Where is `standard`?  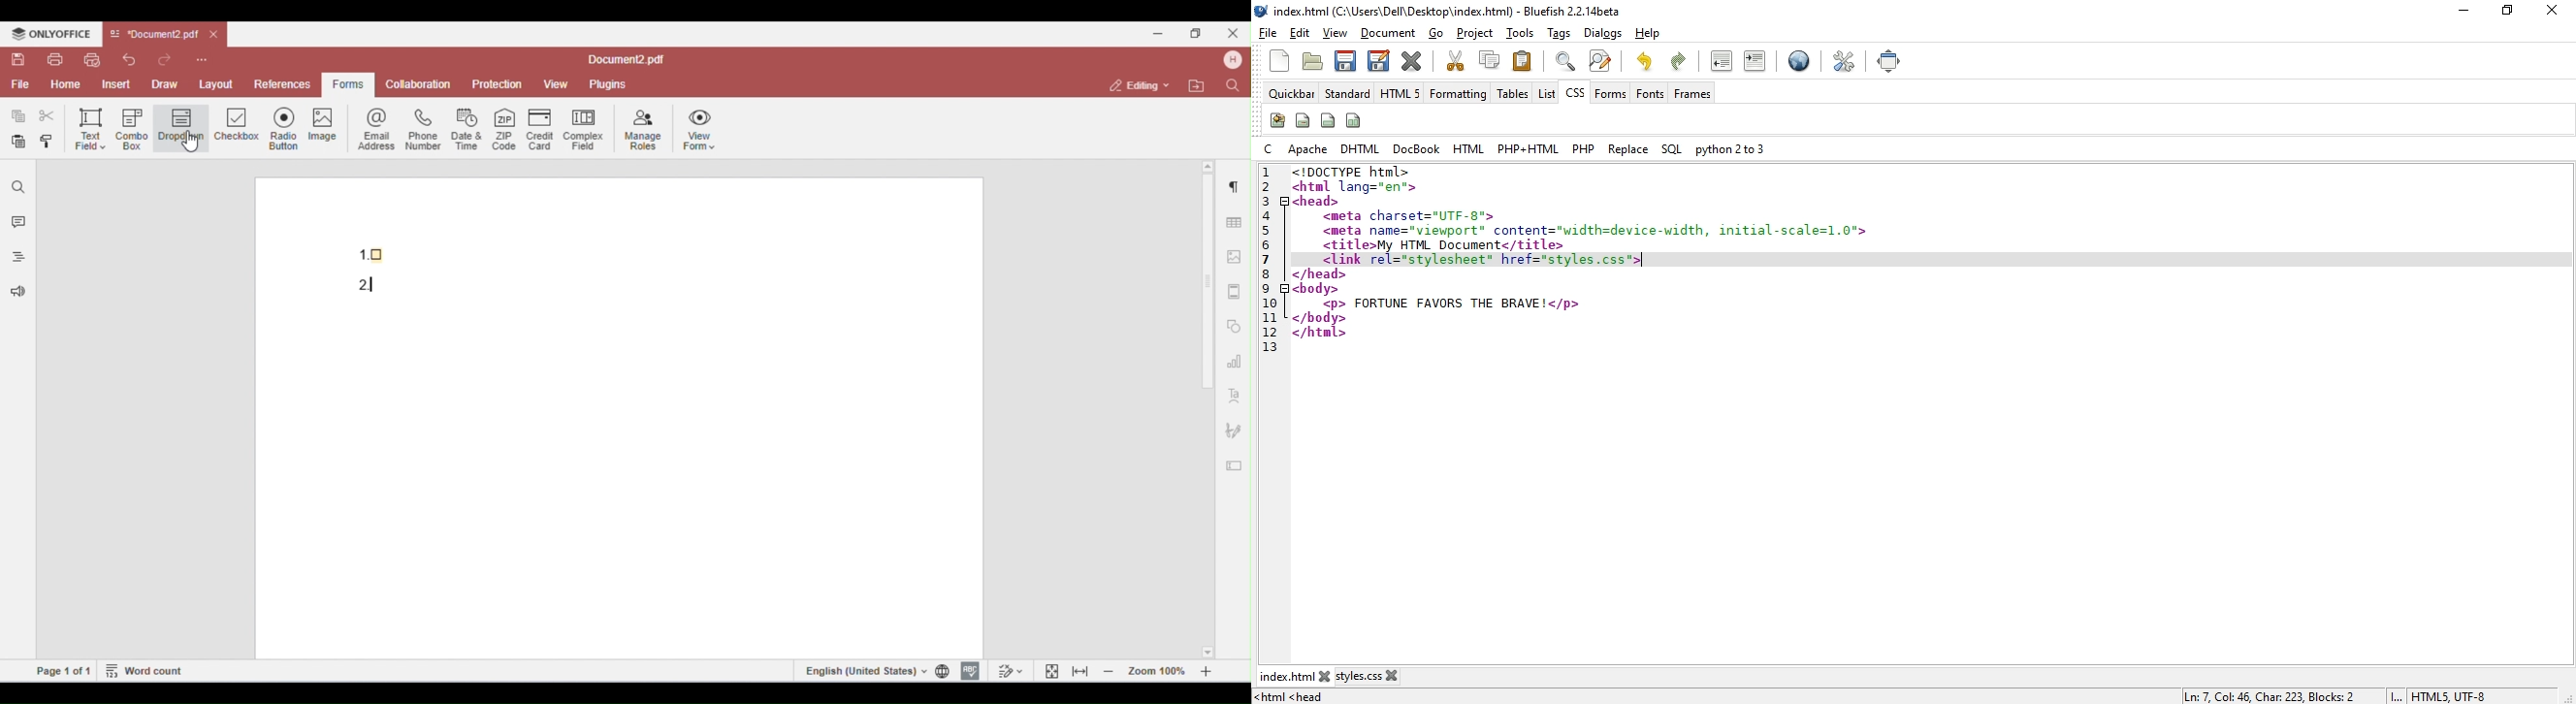
standard is located at coordinates (1348, 94).